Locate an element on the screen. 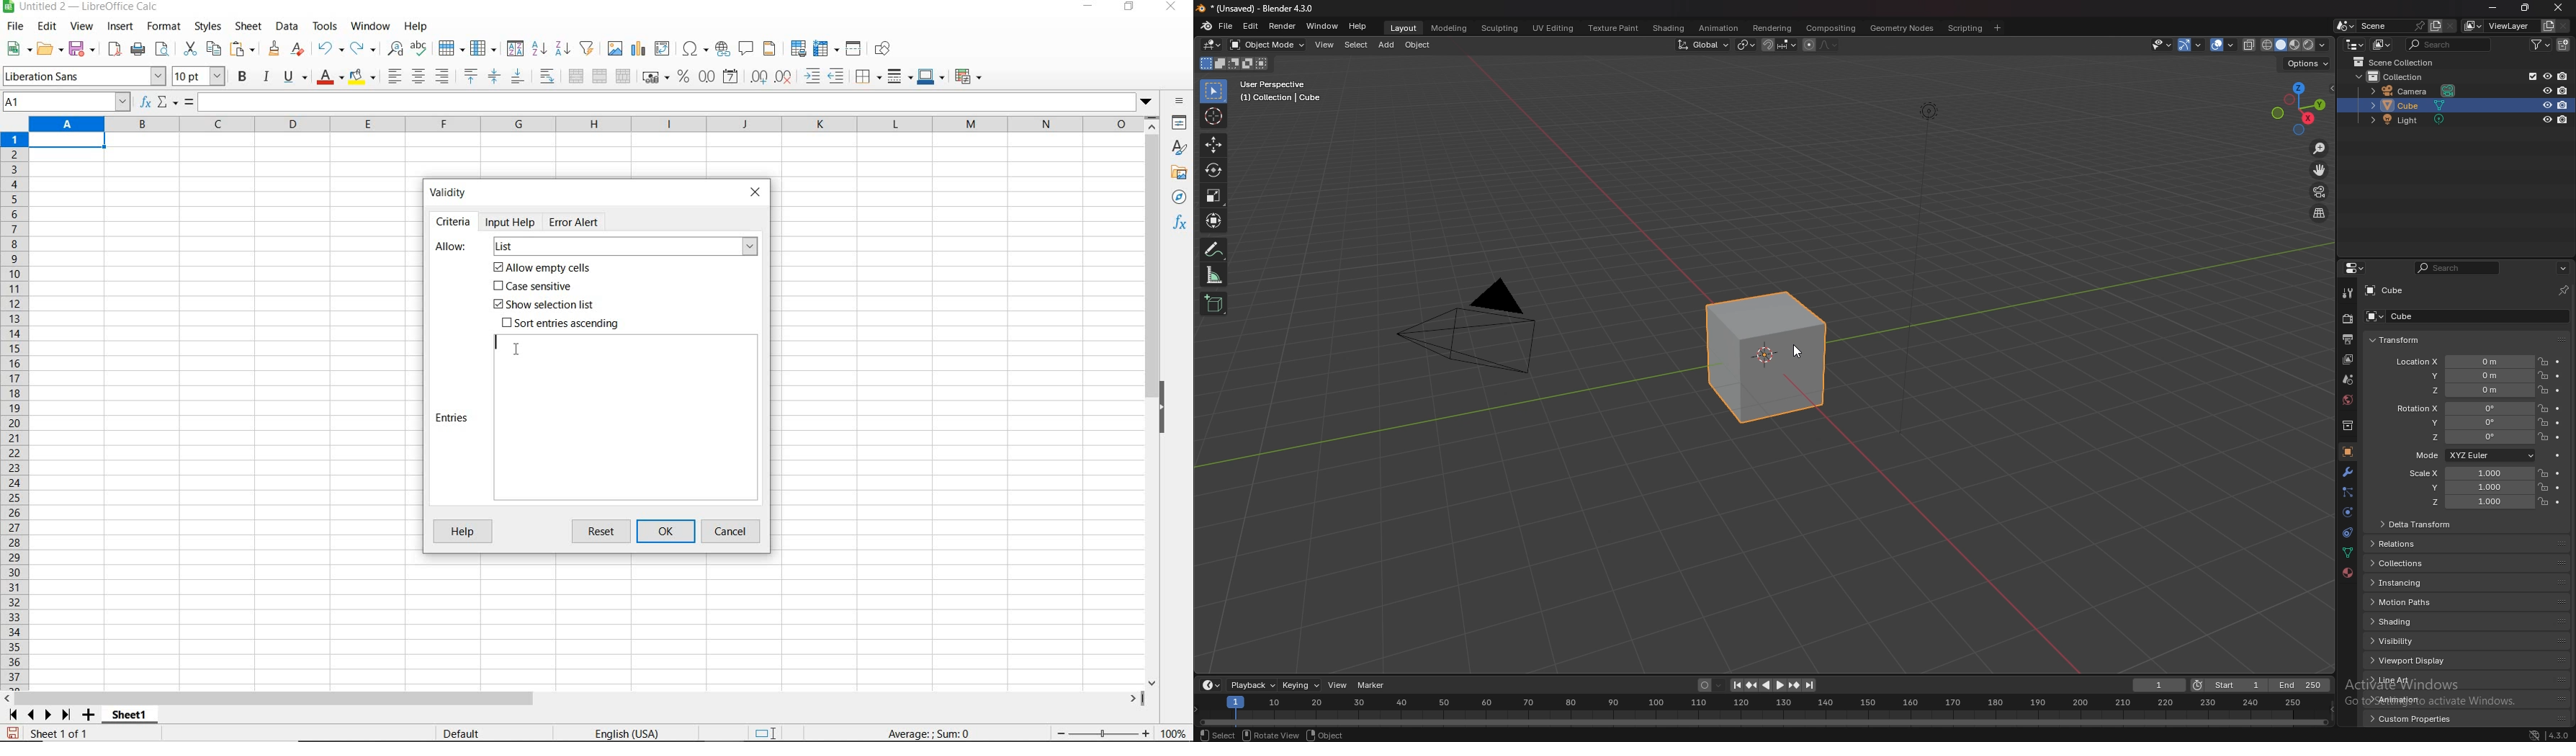  new collection is located at coordinates (2564, 45).